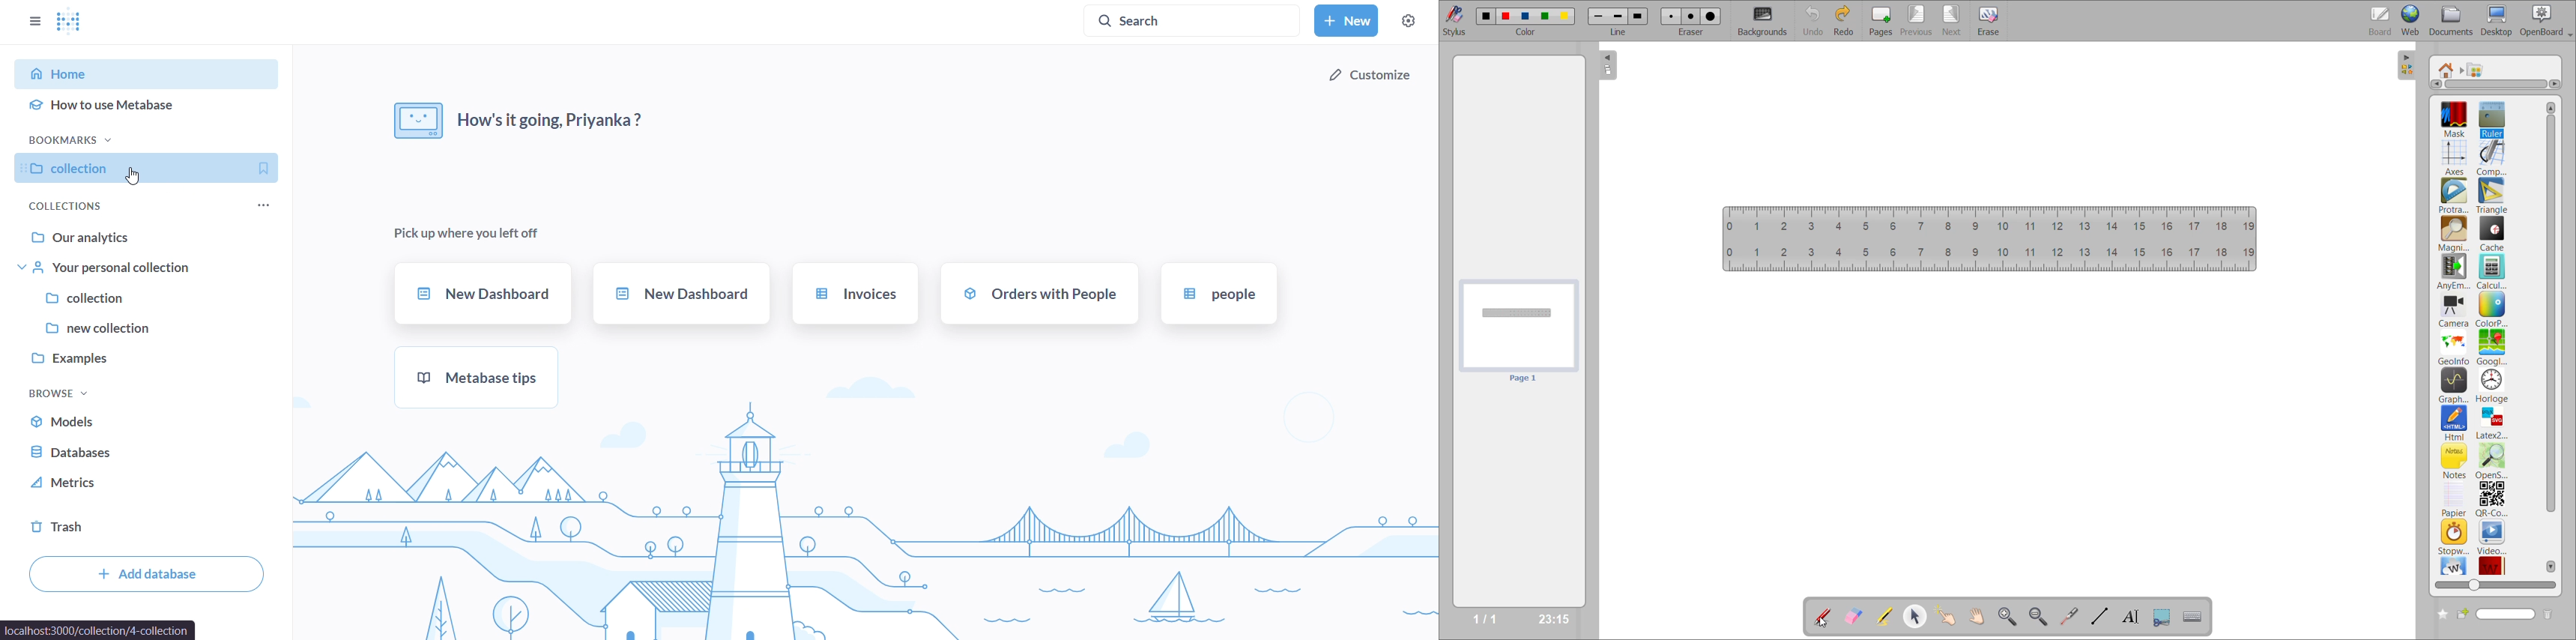  Describe the element at coordinates (2452, 21) in the screenshot. I see `documents` at that location.